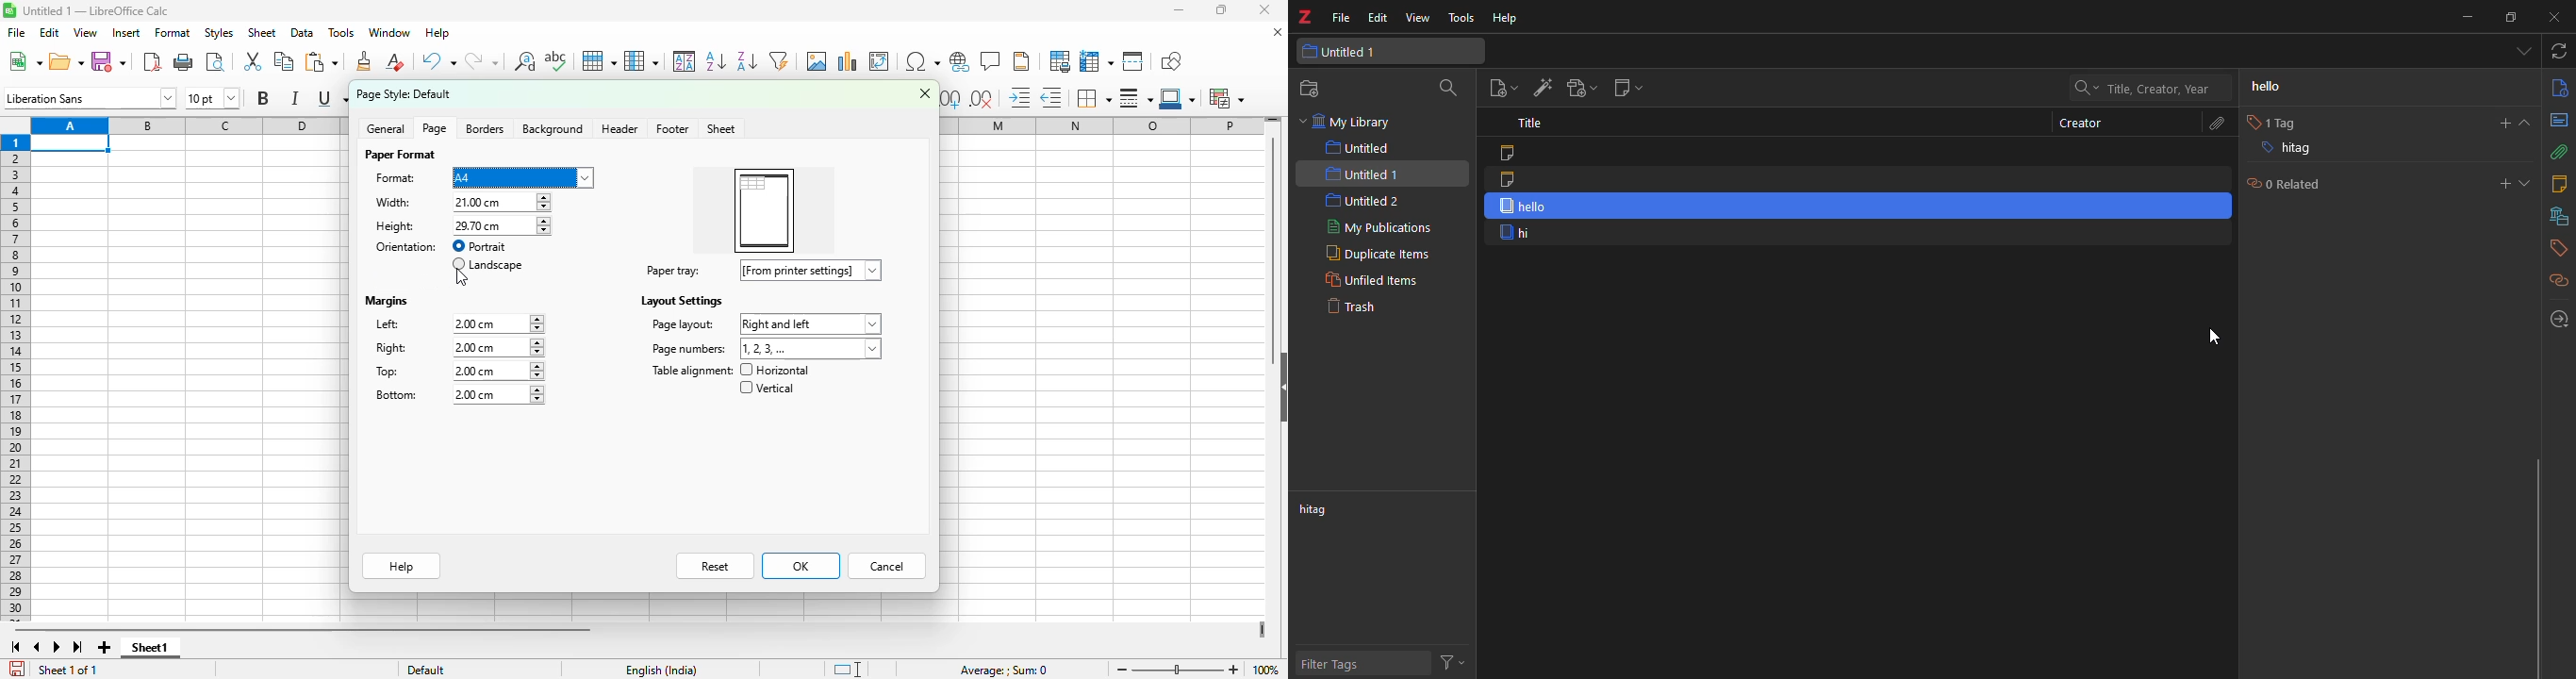  Describe the element at coordinates (691, 371) in the screenshot. I see `table alignment` at that location.